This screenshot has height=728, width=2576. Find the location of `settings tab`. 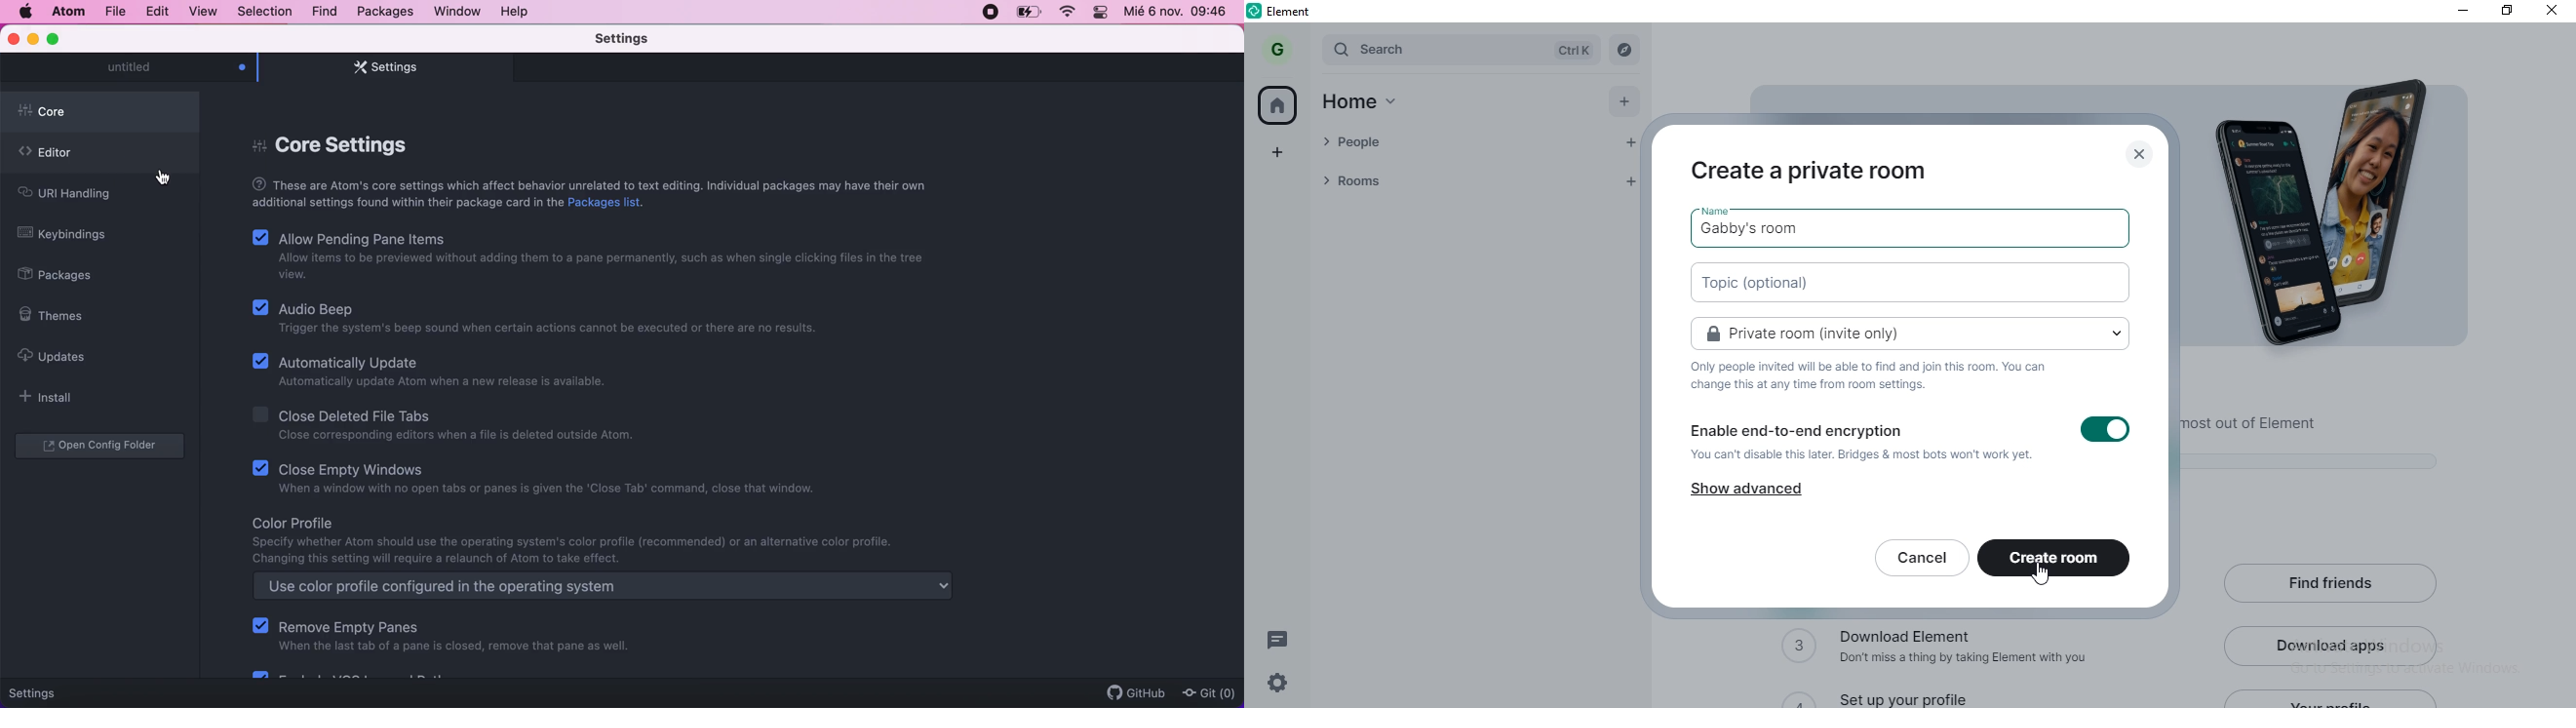

settings tab is located at coordinates (389, 69).